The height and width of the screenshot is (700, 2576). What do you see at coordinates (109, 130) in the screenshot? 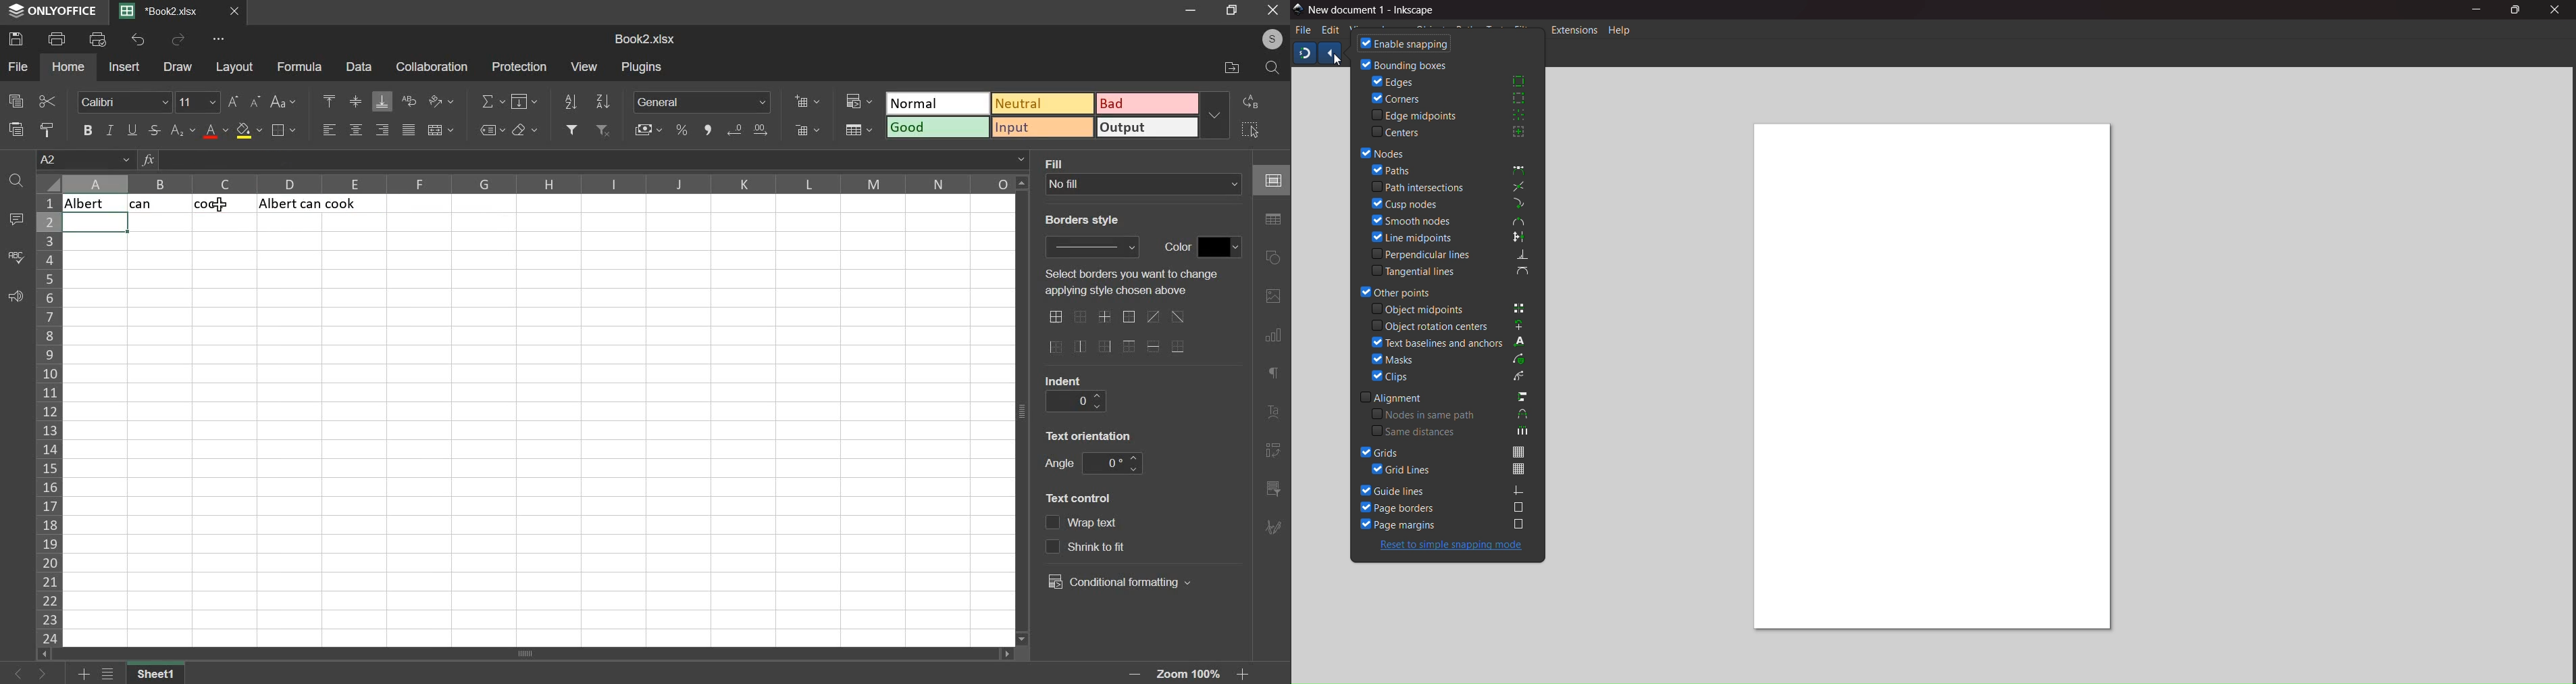
I see `italic` at bounding box center [109, 130].